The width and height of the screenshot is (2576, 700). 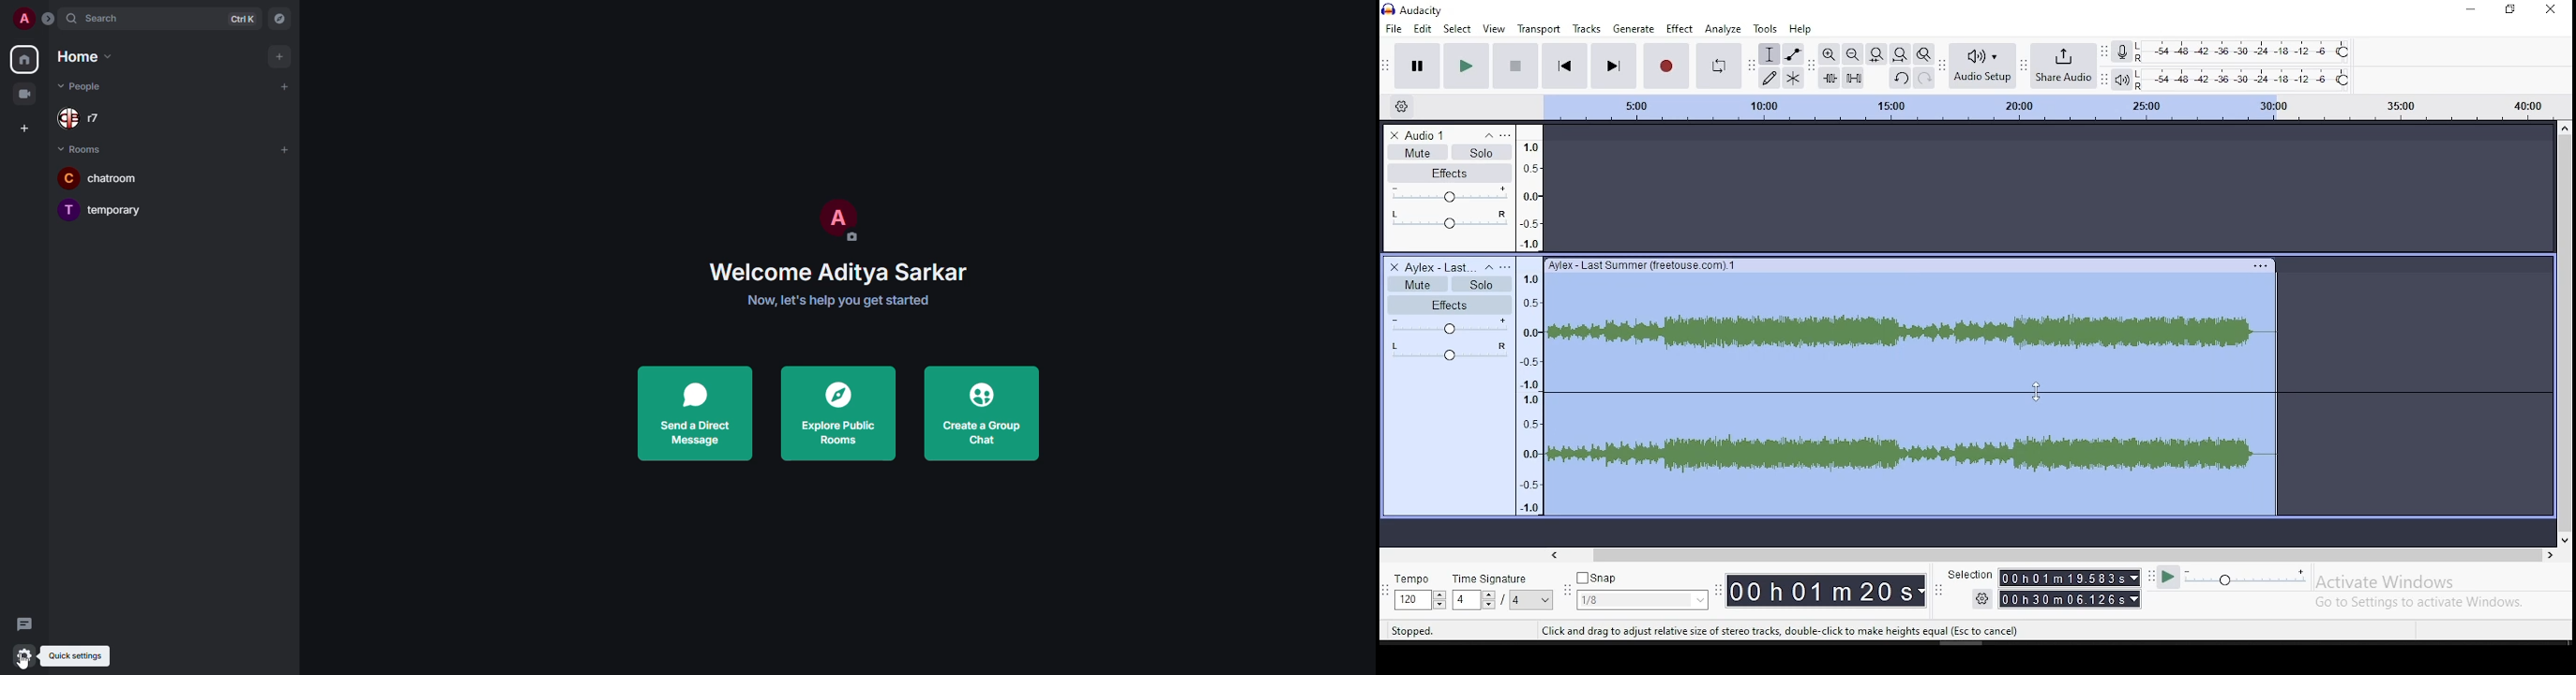 I want to click on ctrl K, so click(x=242, y=19).